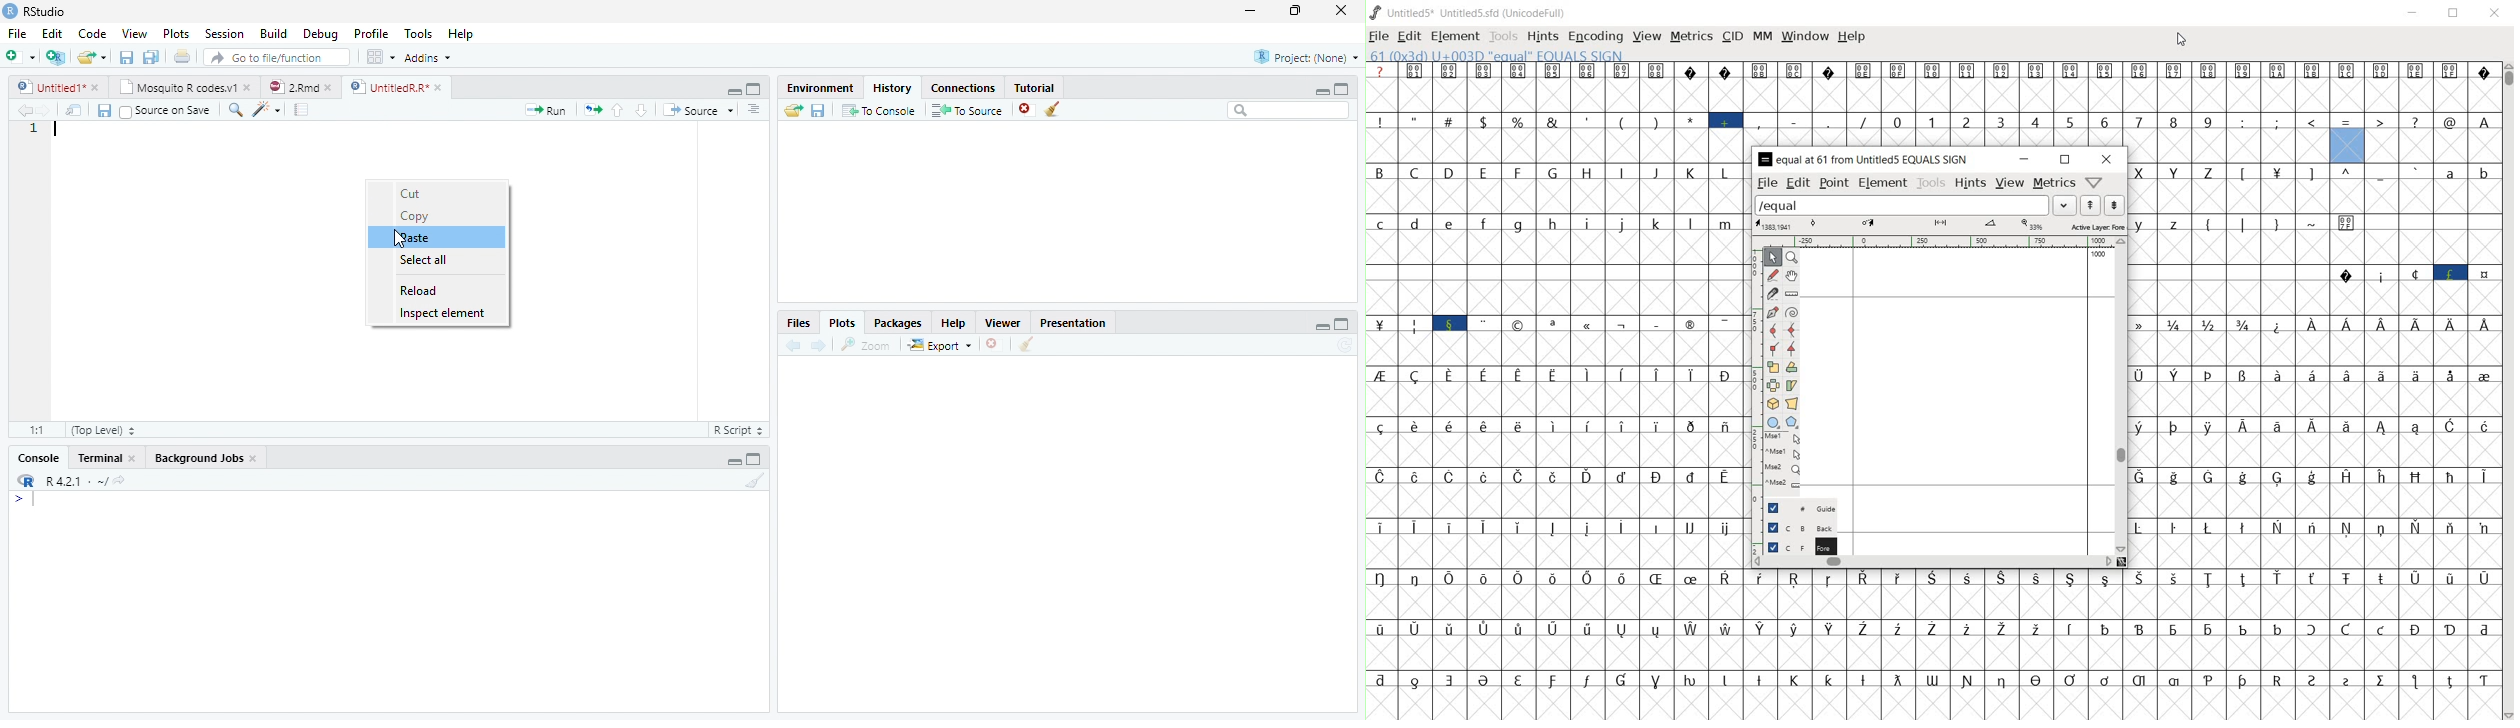  I want to click on maximize, so click(756, 459).